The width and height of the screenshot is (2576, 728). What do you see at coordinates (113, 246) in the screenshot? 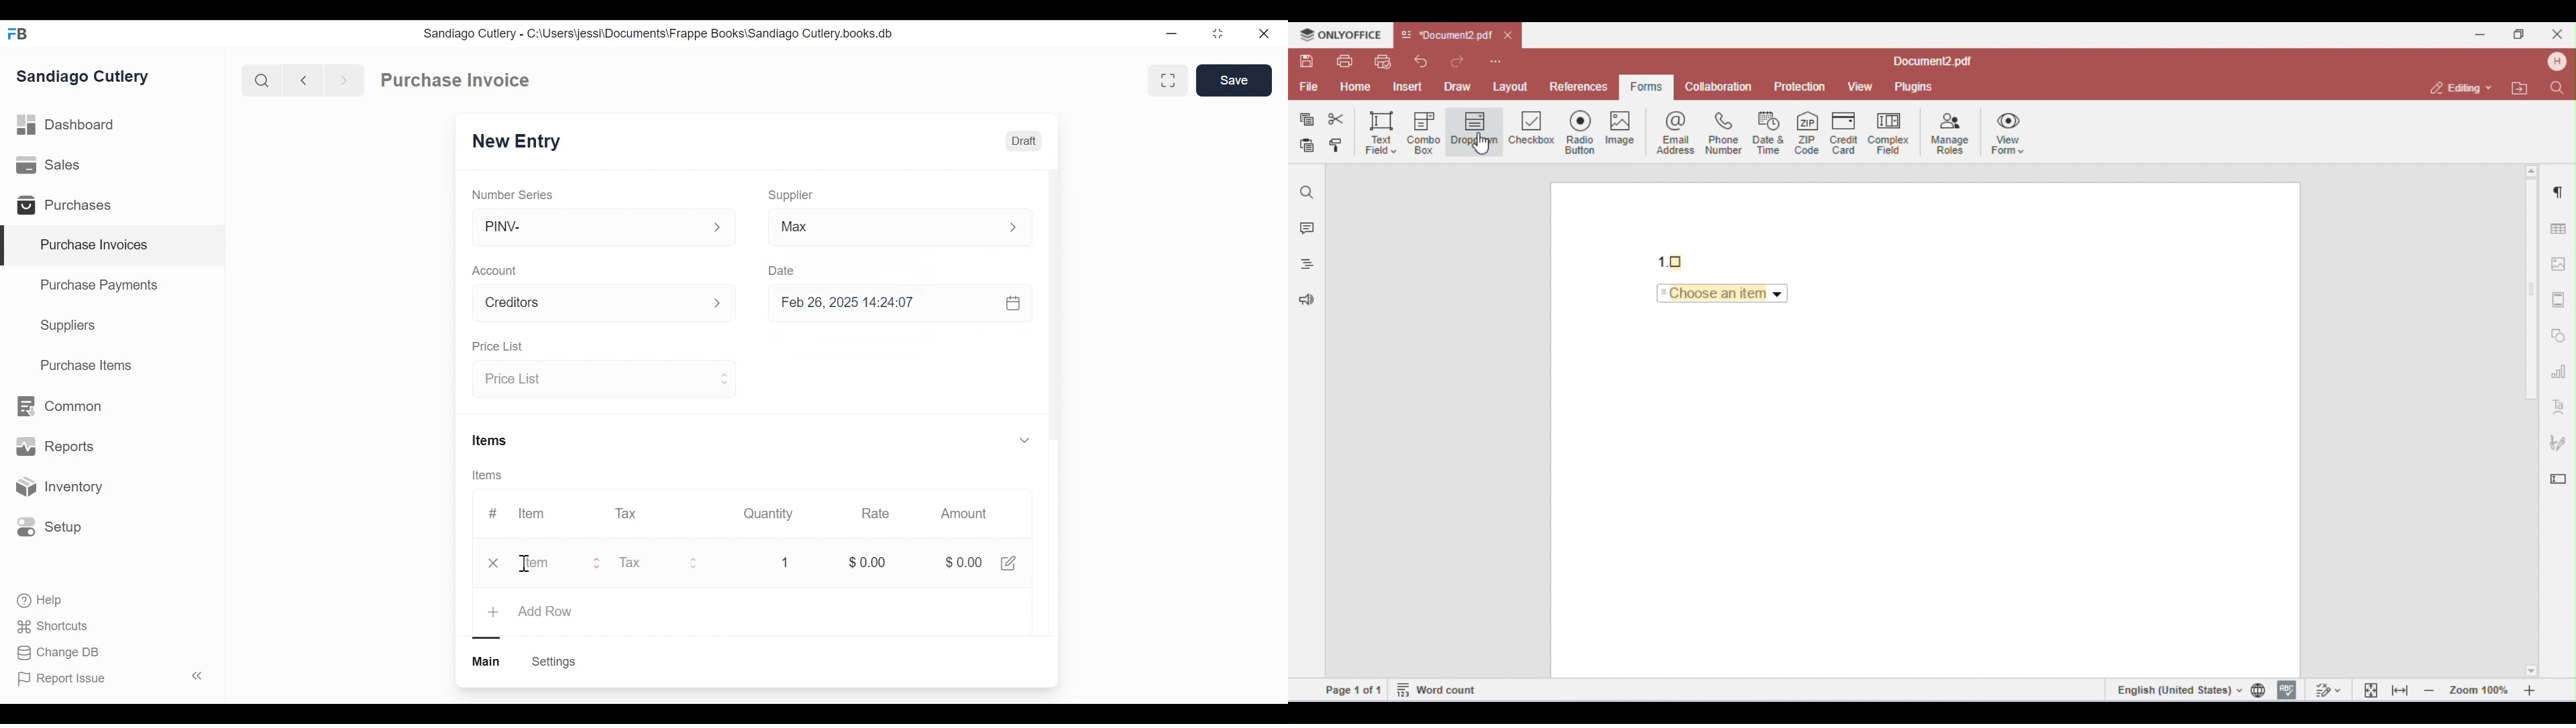
I see `Purchase Invoices` at bounding box center [113, 246].